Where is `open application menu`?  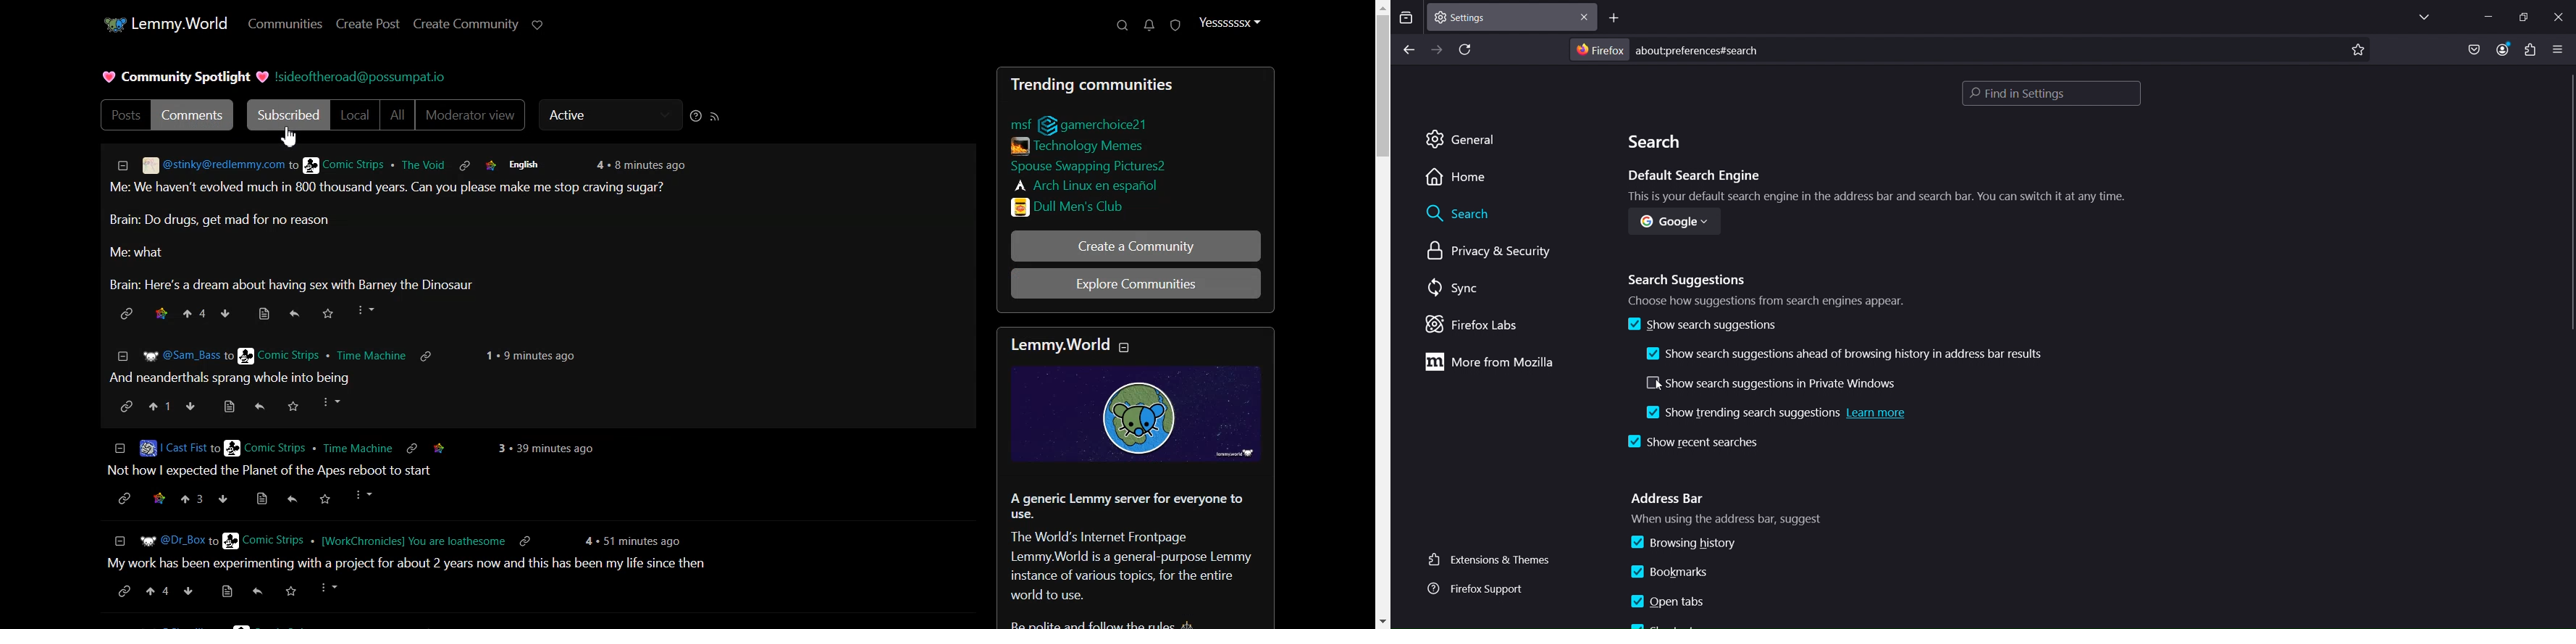
open application menu is located at coordinates (2561, 48).